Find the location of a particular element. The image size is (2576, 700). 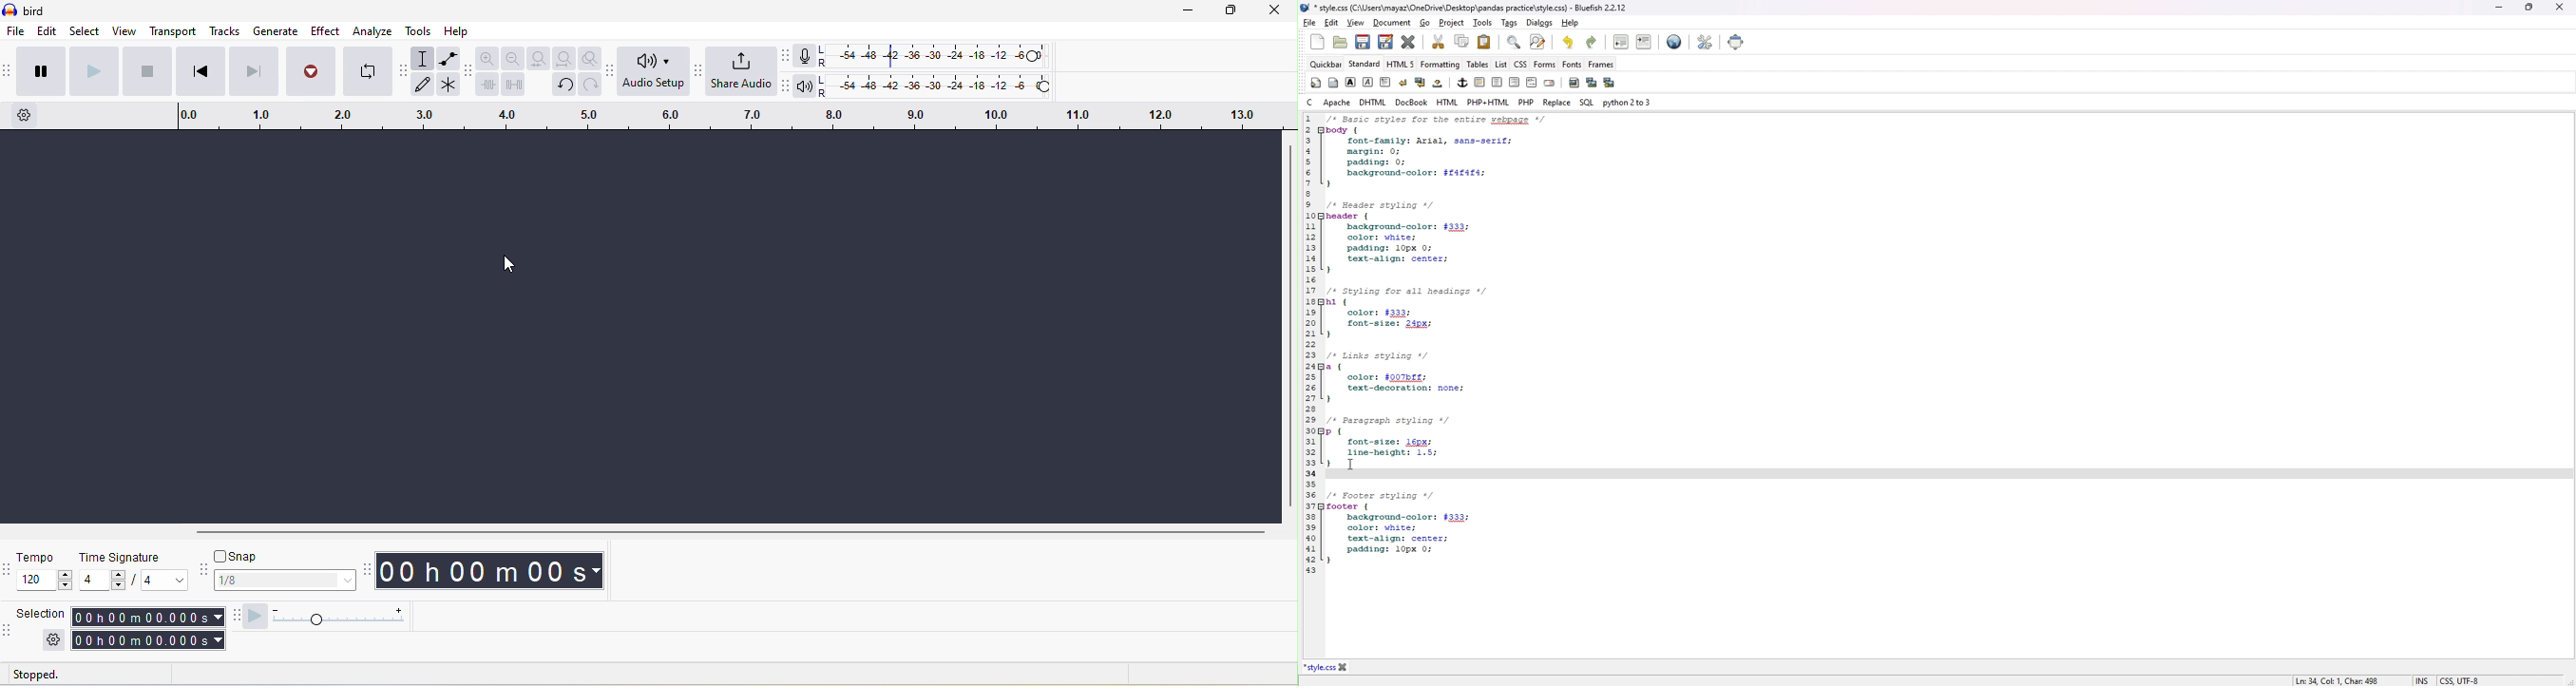

tempo is located at coordinates (47, 581).